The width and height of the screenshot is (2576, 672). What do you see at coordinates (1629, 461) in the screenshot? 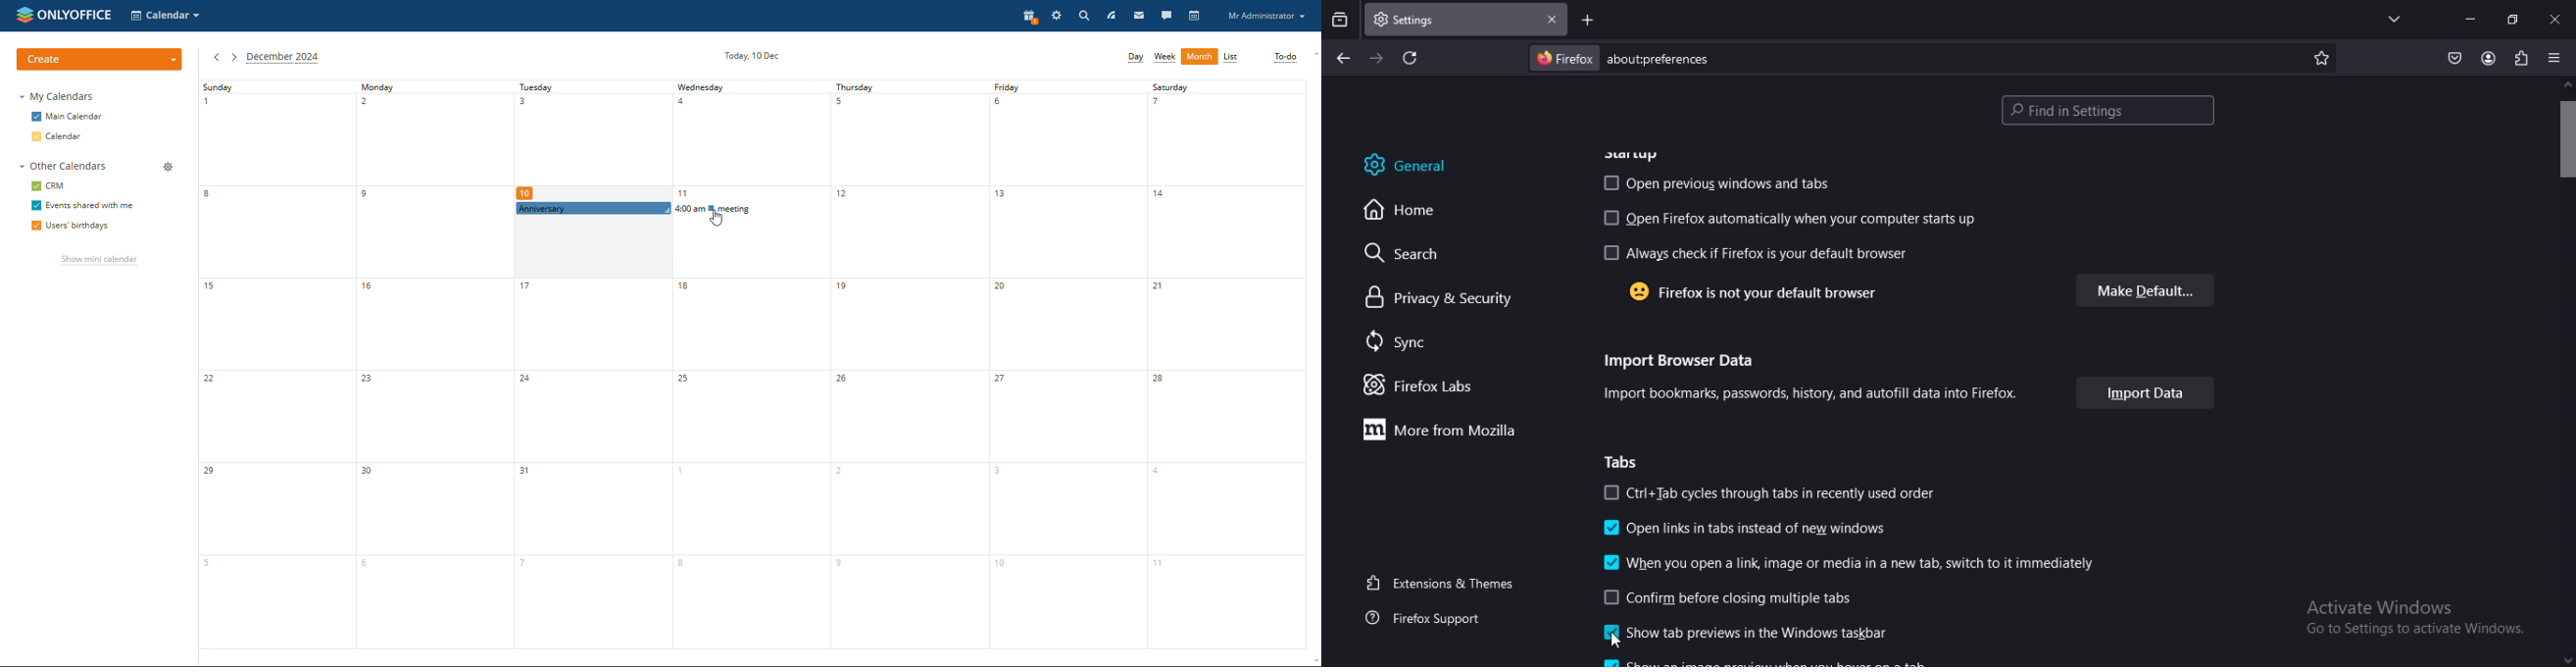
I see `tabs` at bounding box center [1629, 461].